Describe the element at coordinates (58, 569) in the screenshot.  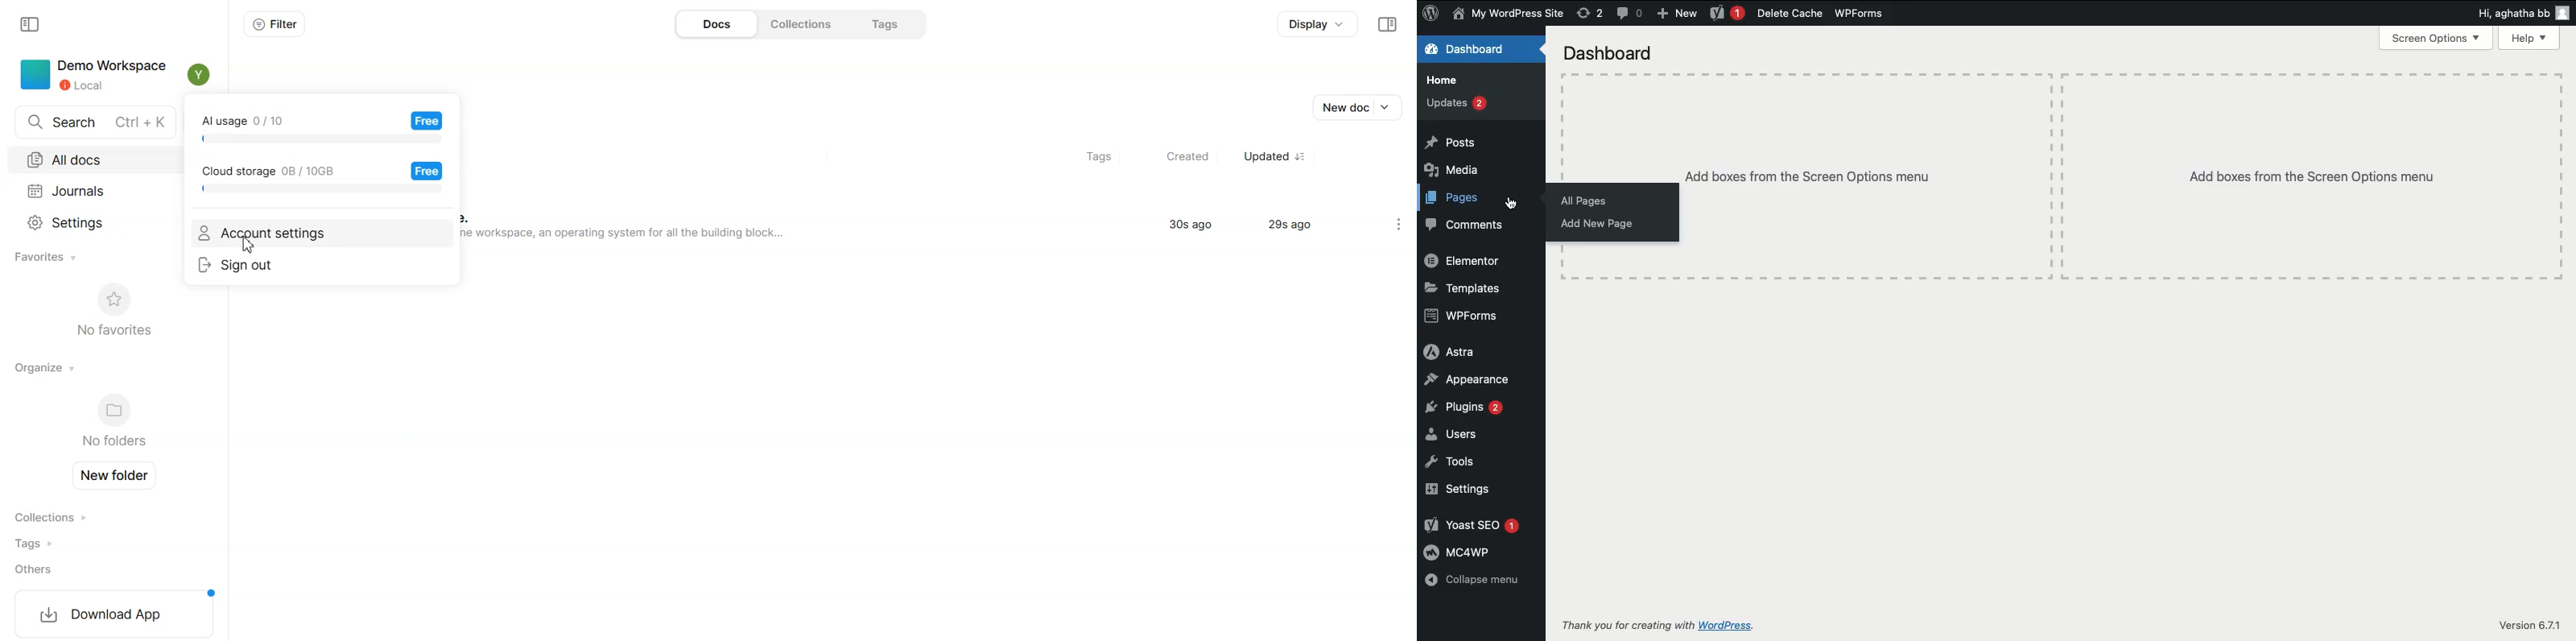
I see `Others` at that location.